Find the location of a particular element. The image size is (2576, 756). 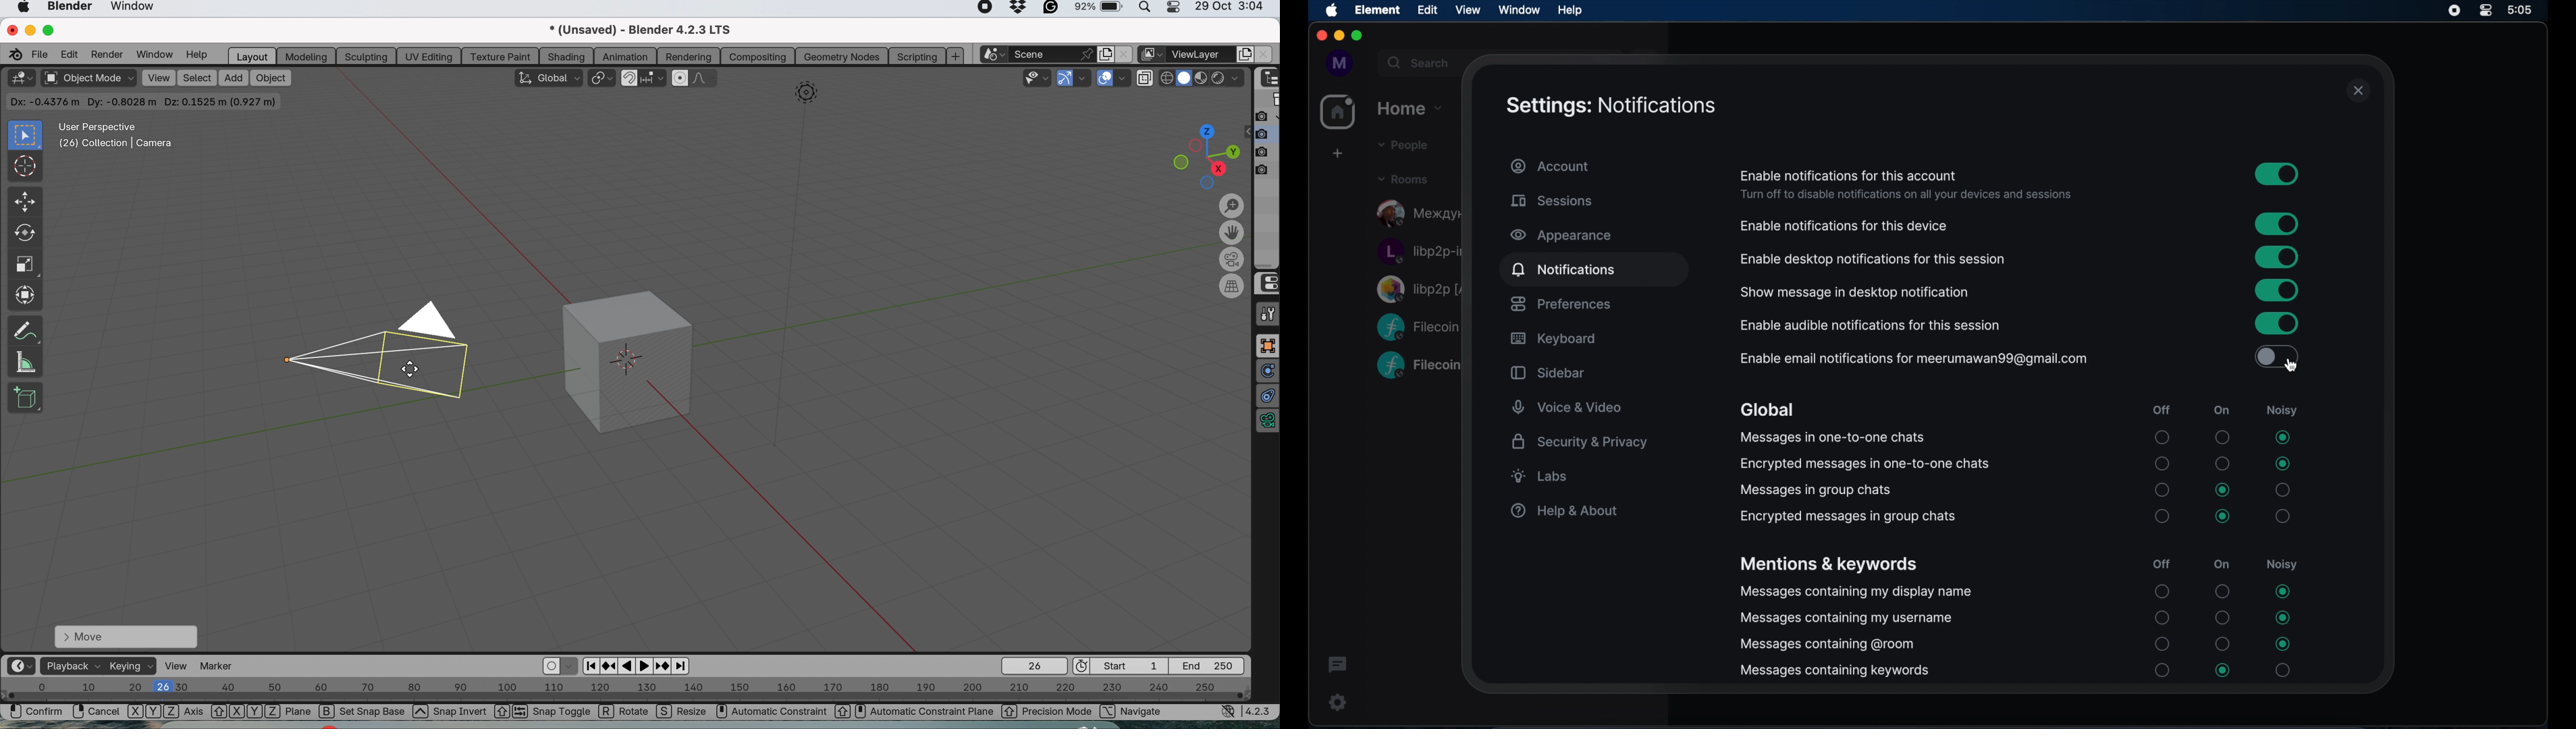

noisy is located at coordinates (2281, 564).